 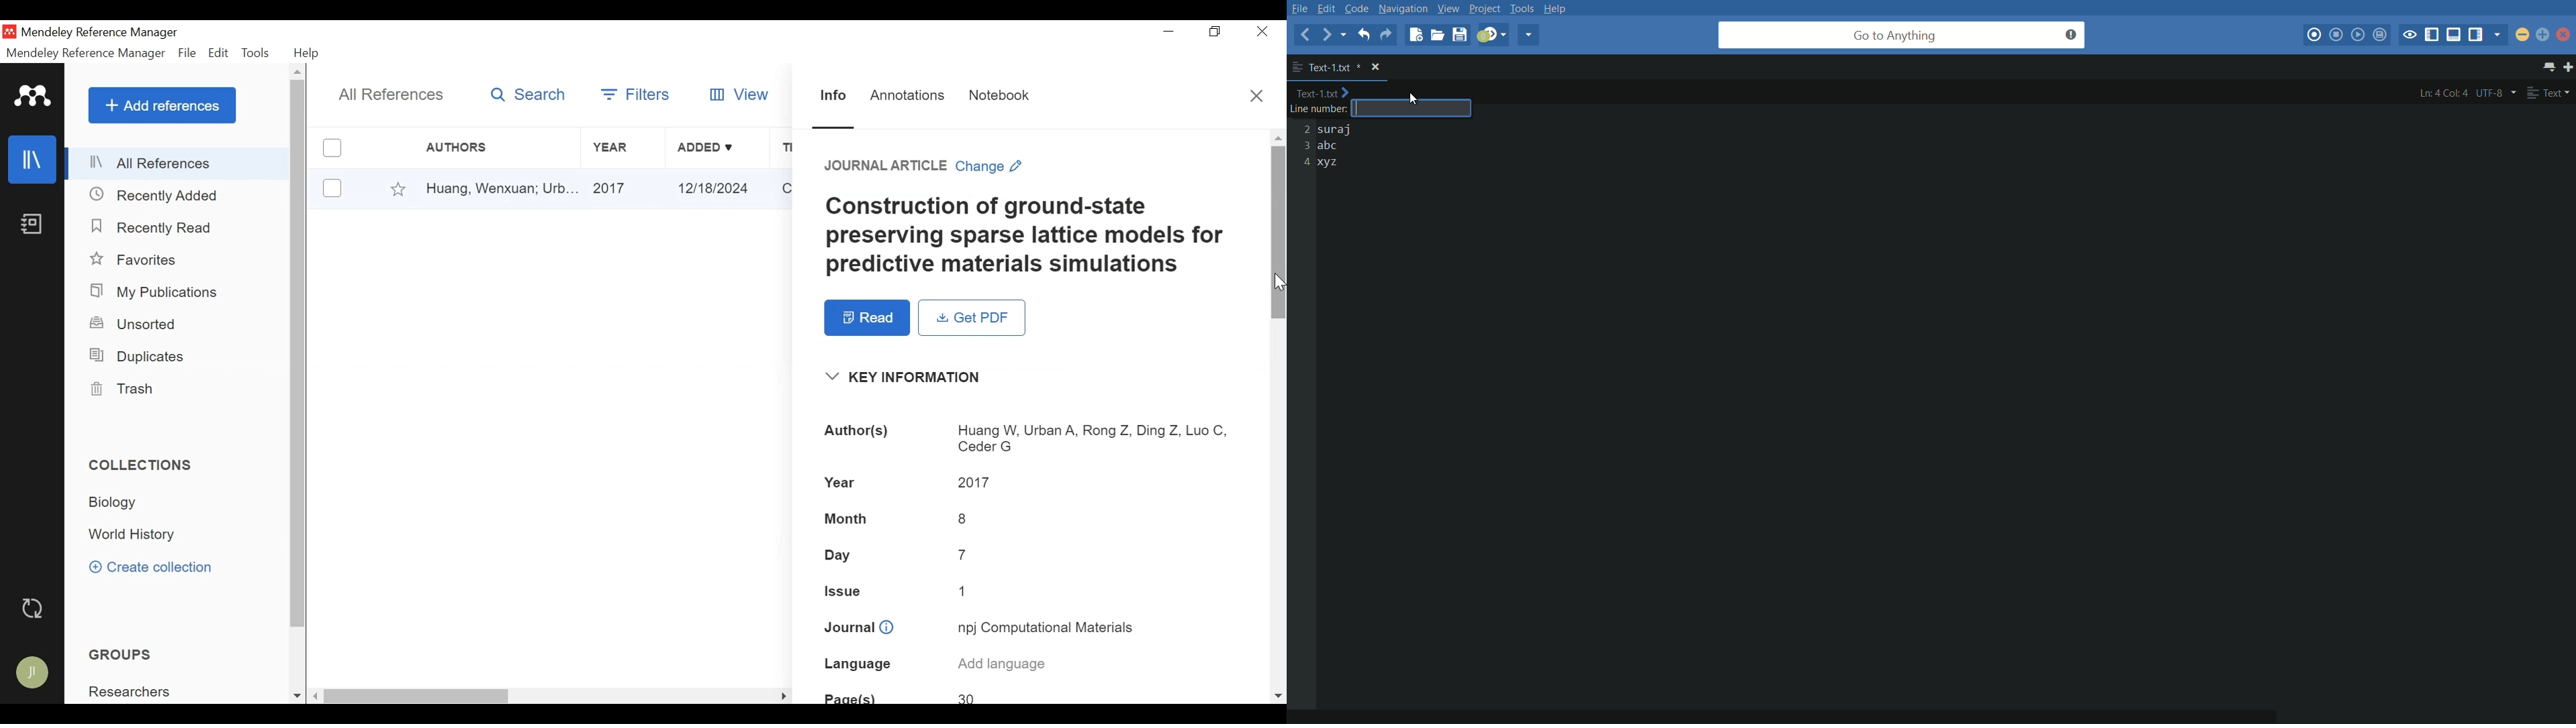 What do you see at coordinates (971, 318) in the screenshot?
I see `Get PDF` at bounding box center [971, 318].